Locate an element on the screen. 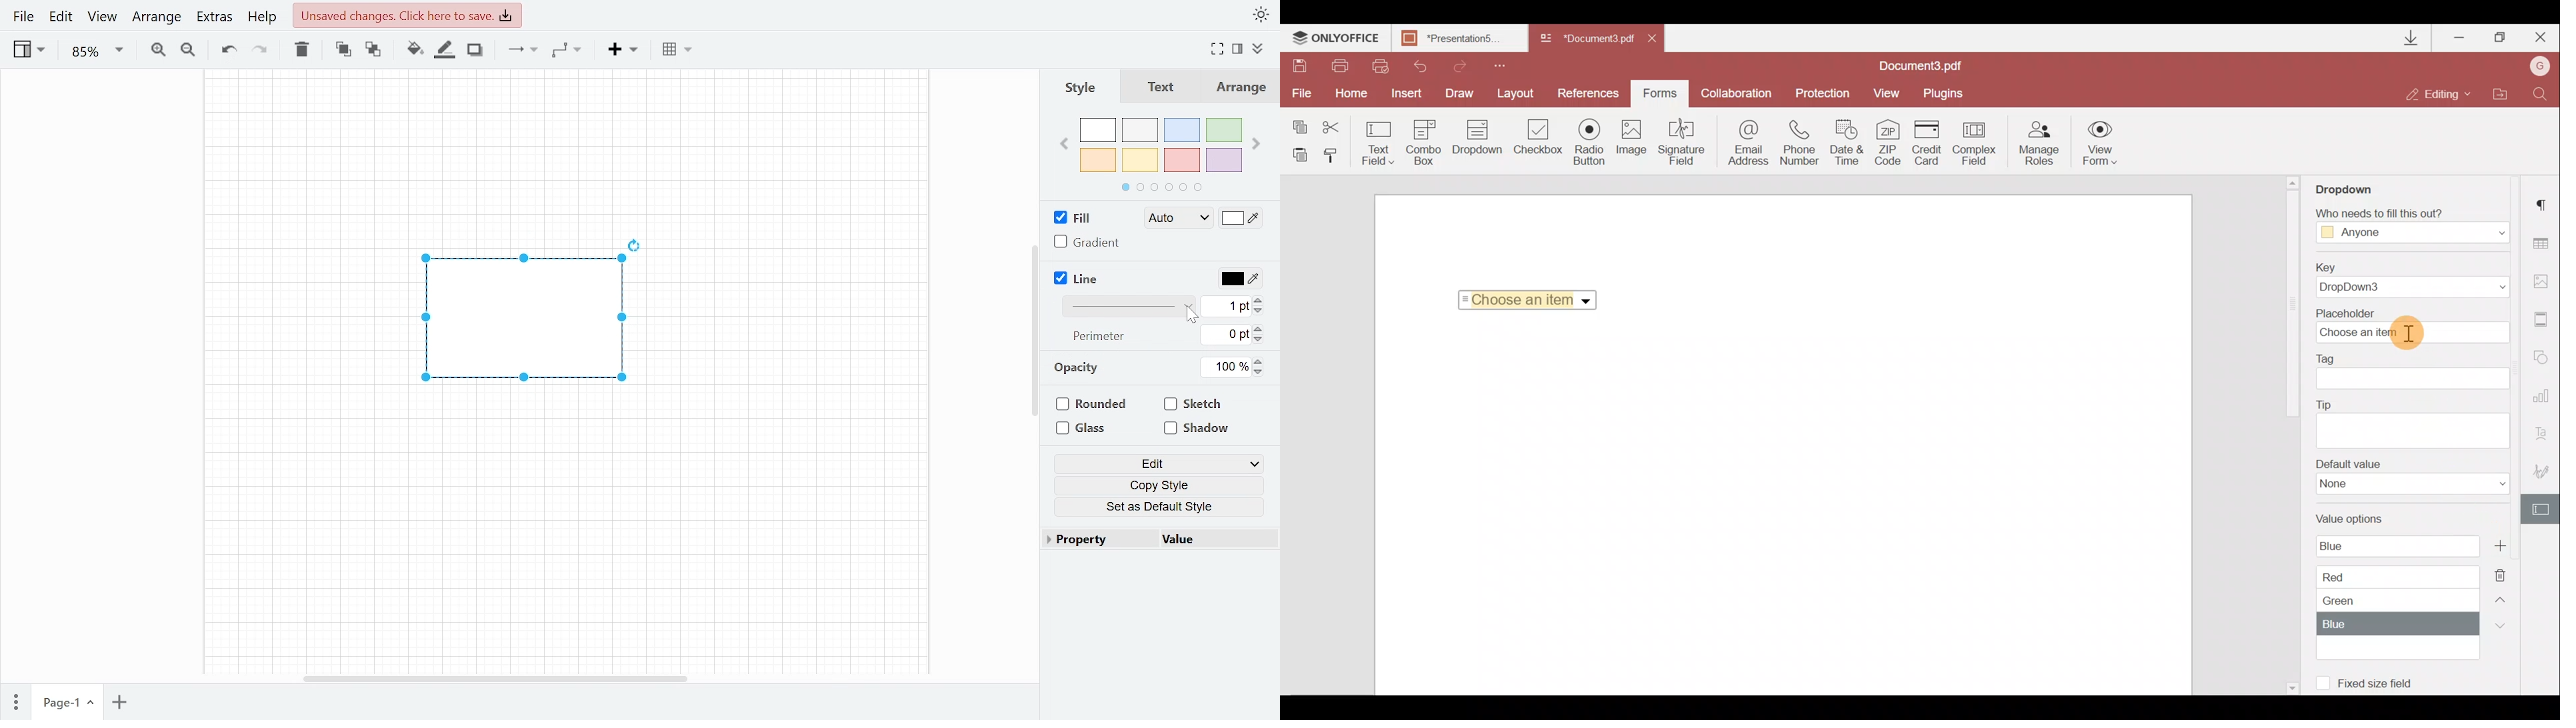 The height and width of the screenshot is (728, 2576). Zoom in is located at coordinates (158, 50).